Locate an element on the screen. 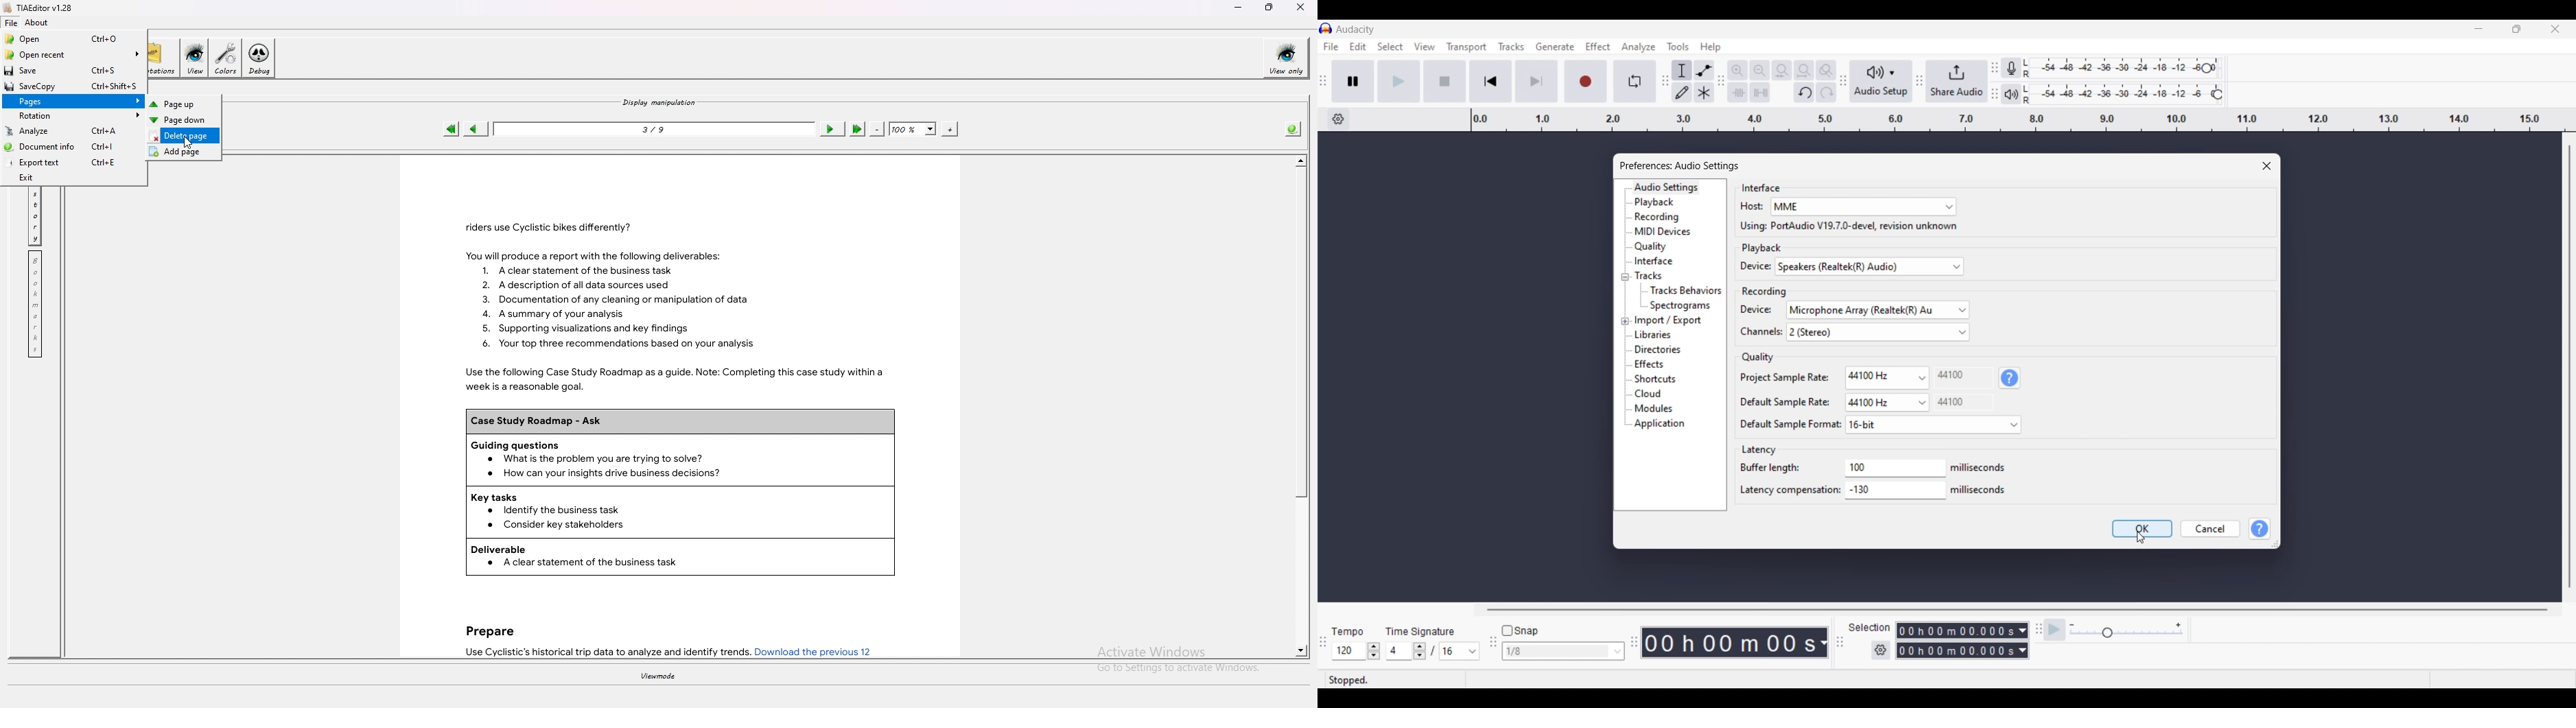 The image size is (2576, 728). zoom out is located at coordinates (876, 128).